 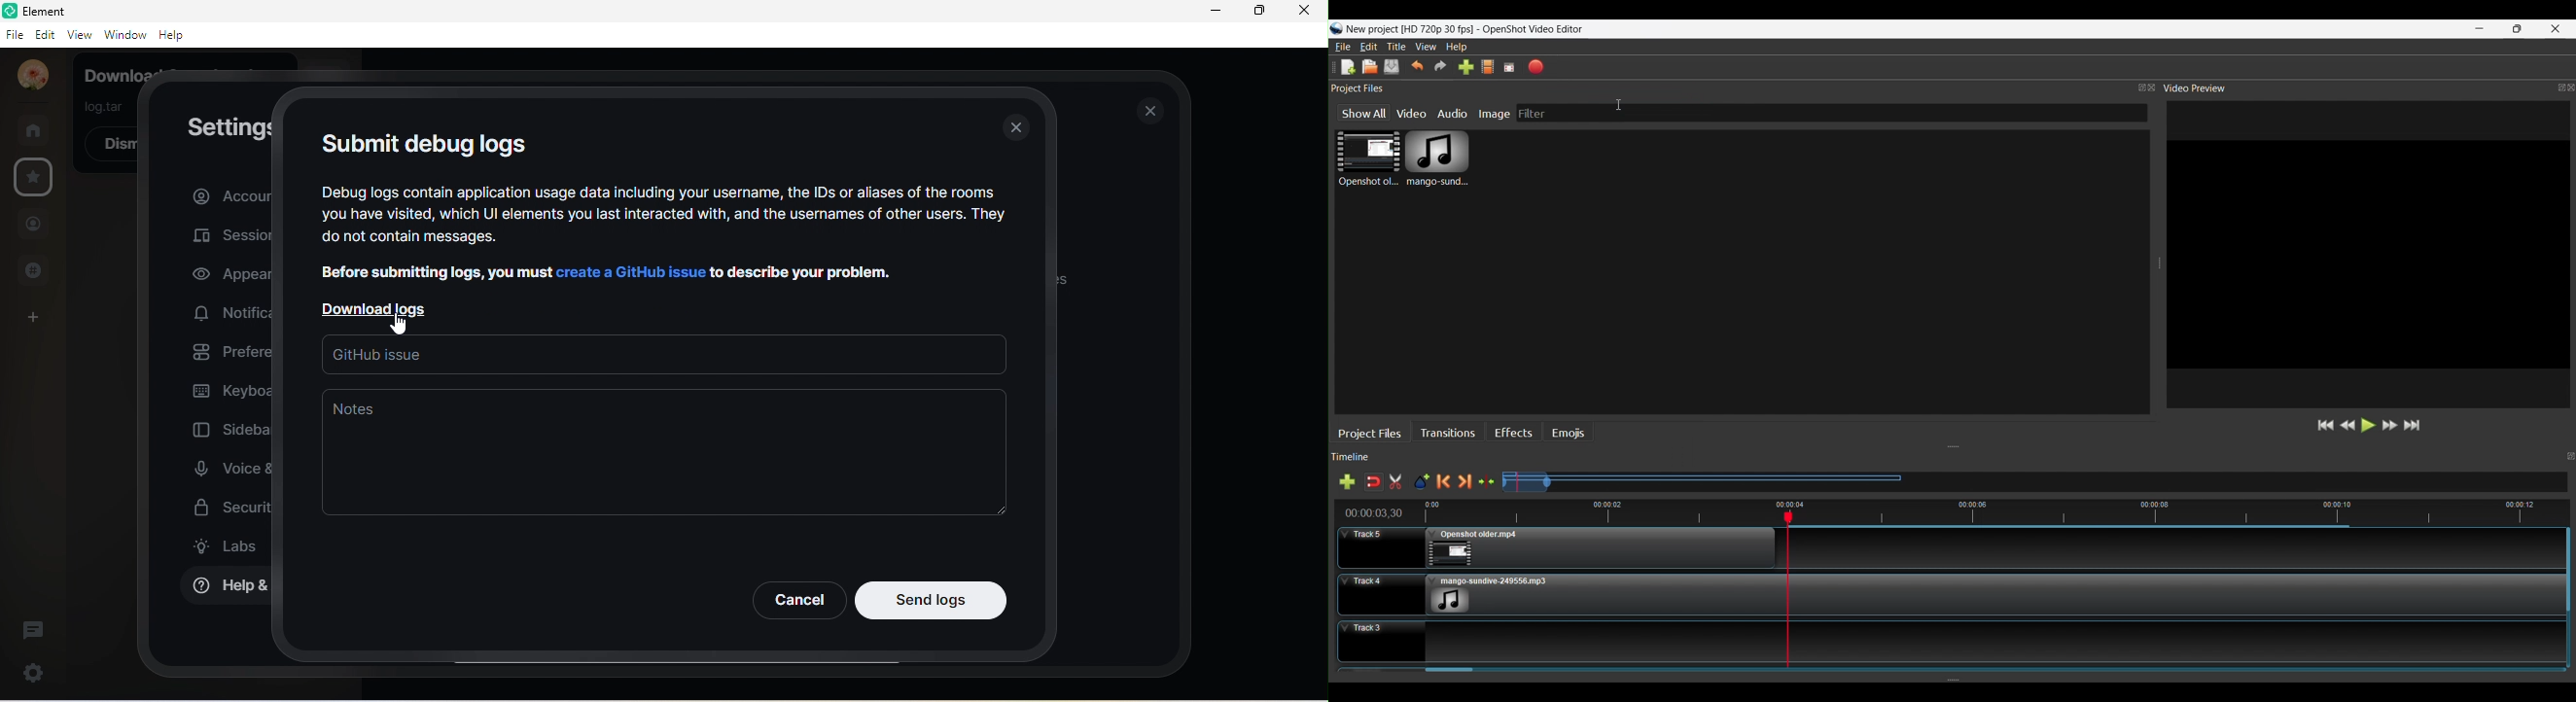 I want to click on Element, so click(x=53, y=11).